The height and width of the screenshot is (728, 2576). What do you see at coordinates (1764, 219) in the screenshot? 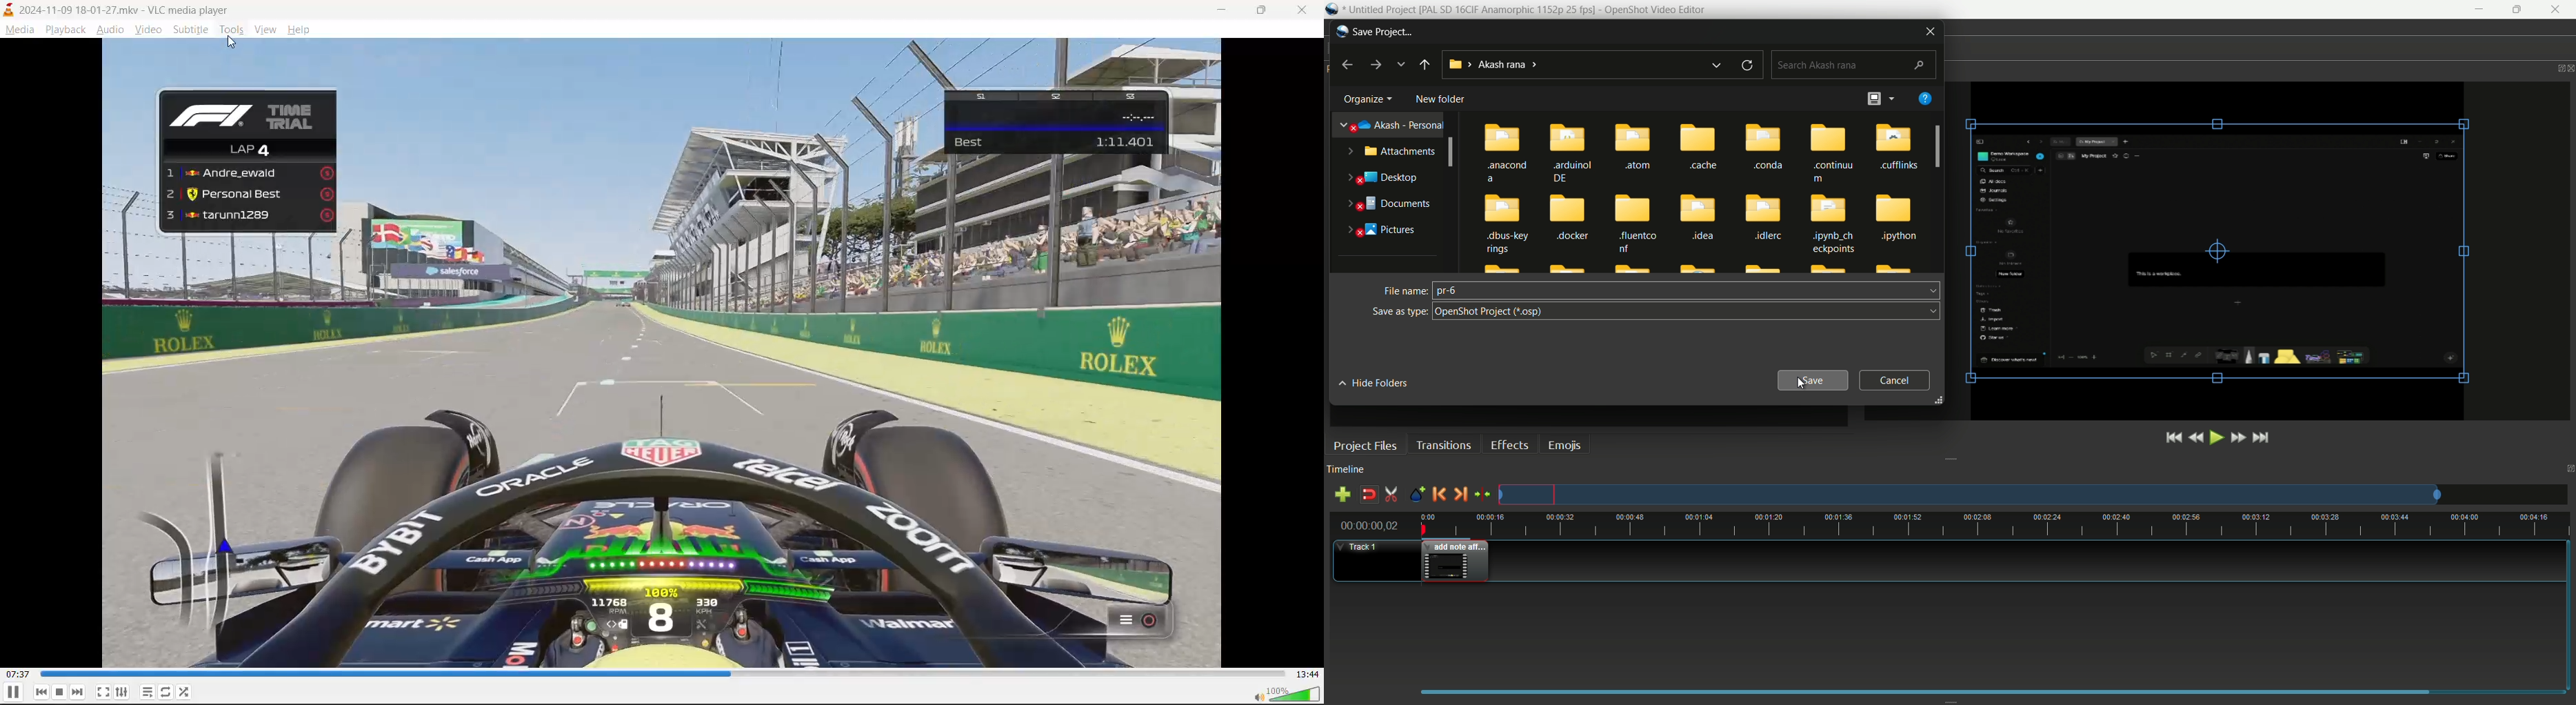
I see `.idlerc` at bounding box center [1764, 219].